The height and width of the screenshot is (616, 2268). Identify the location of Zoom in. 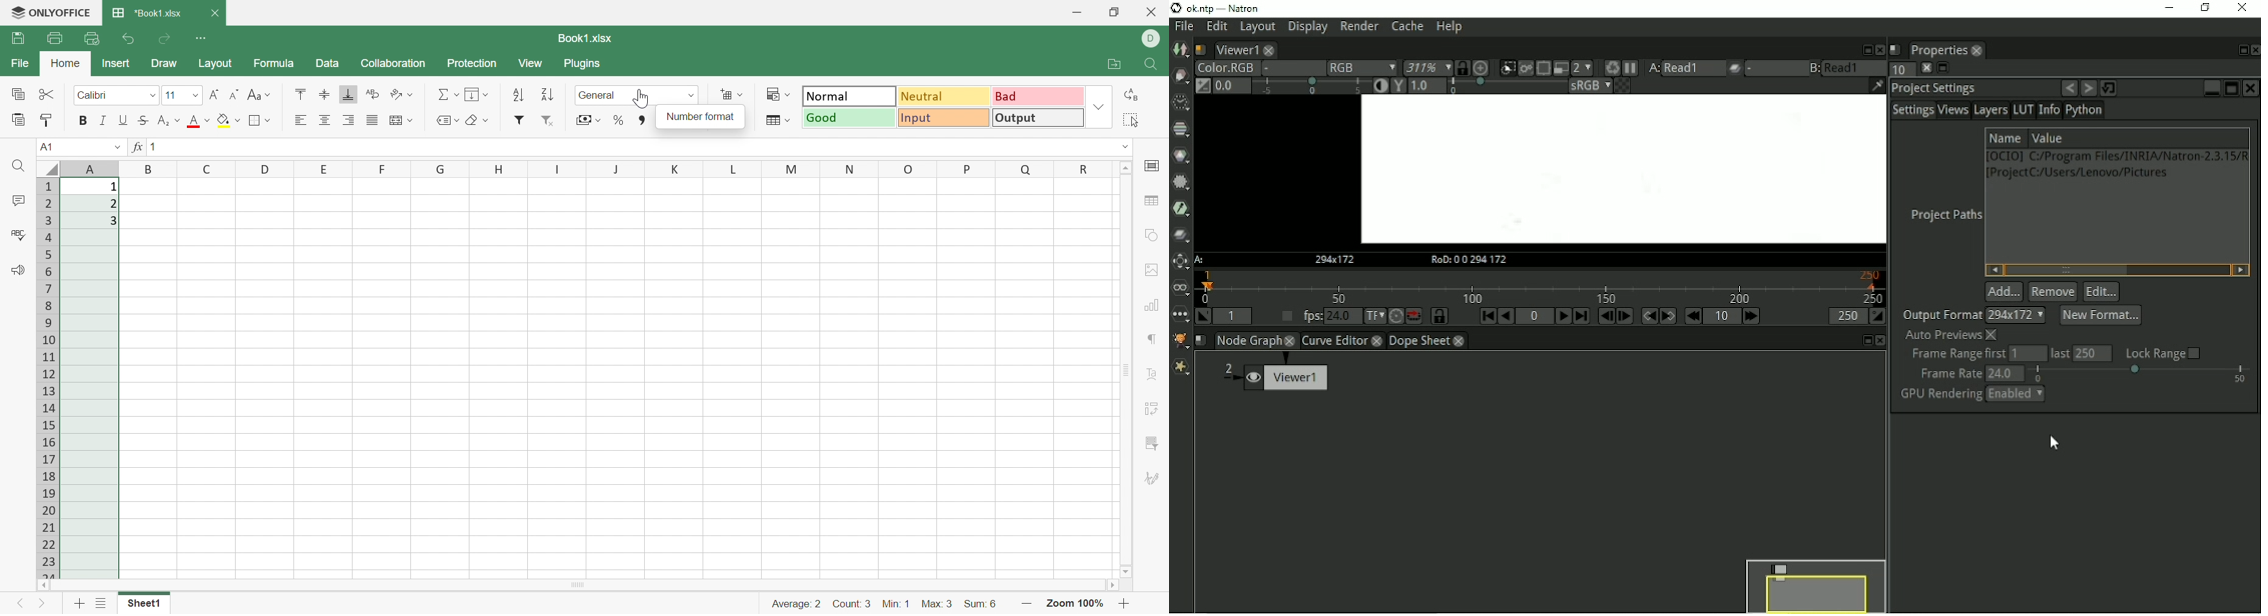
(1026, 605).